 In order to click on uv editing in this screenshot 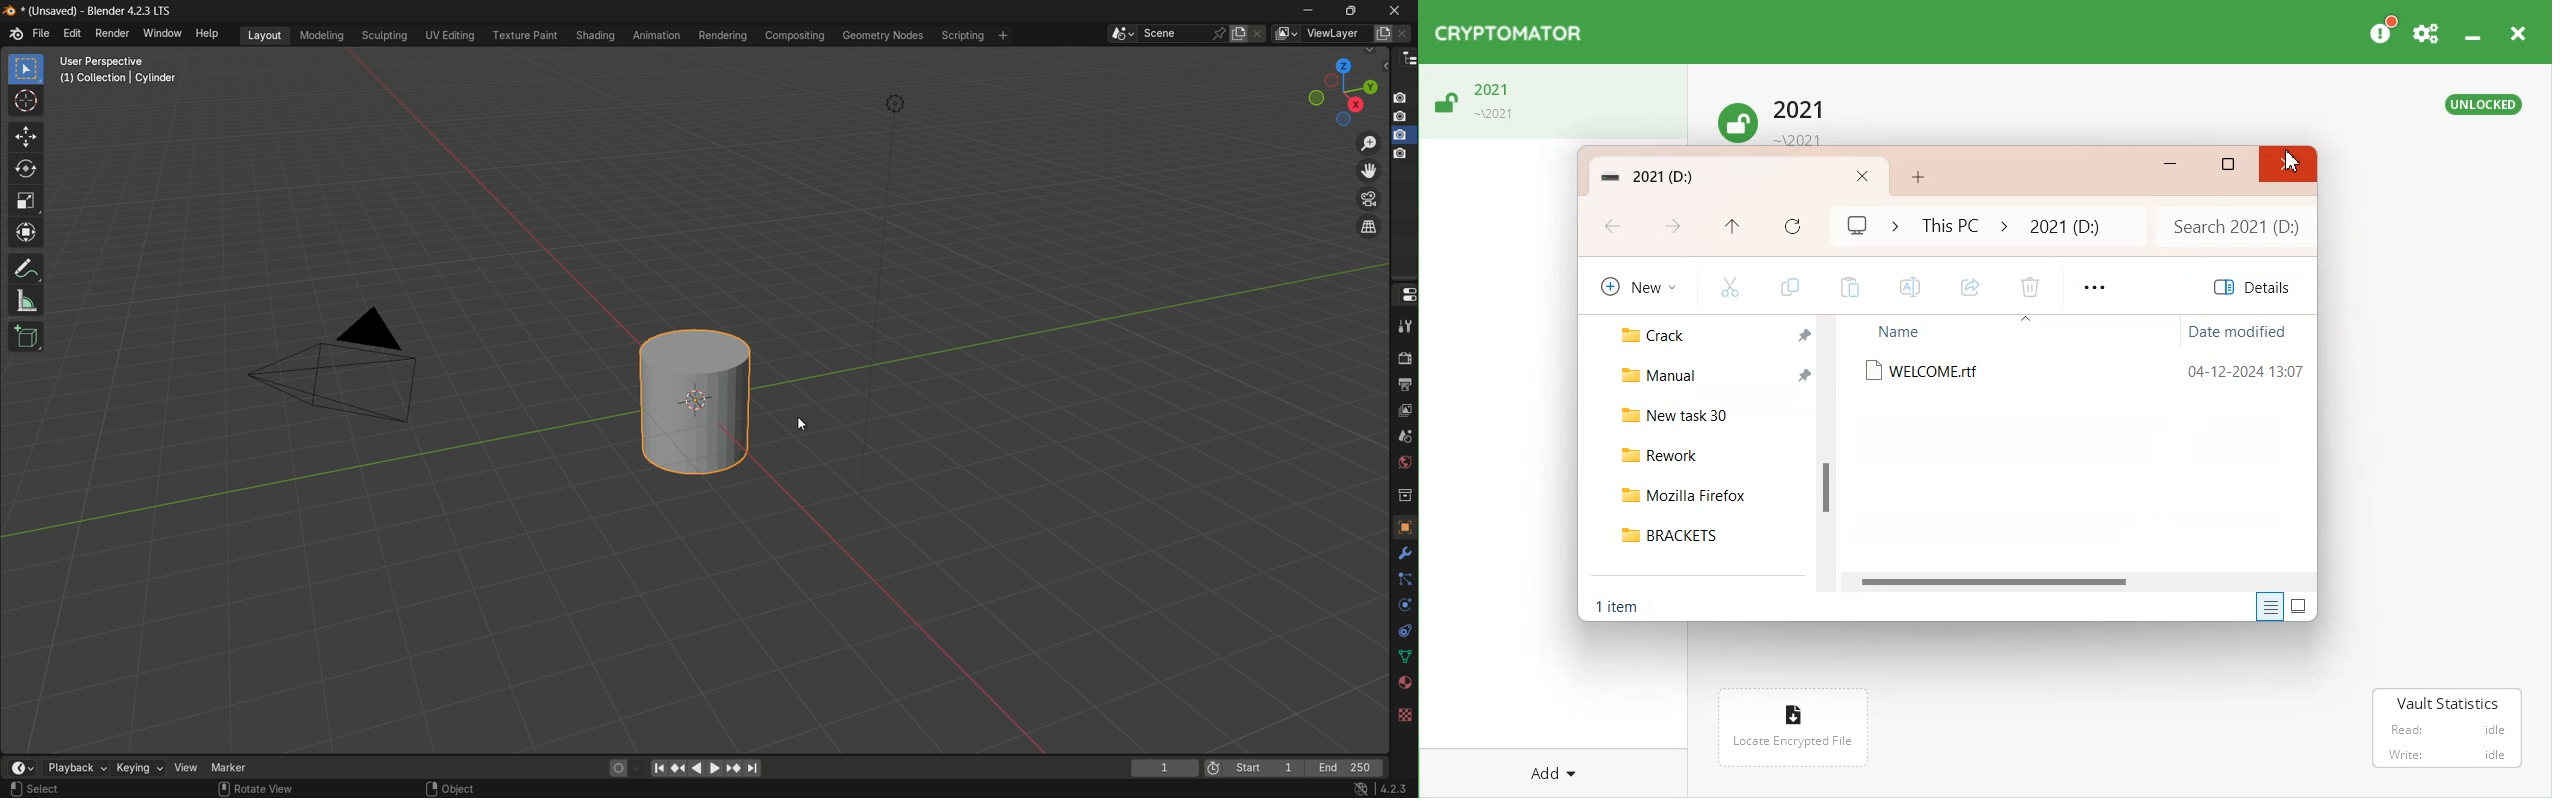, I will do `click(449, 35)`.